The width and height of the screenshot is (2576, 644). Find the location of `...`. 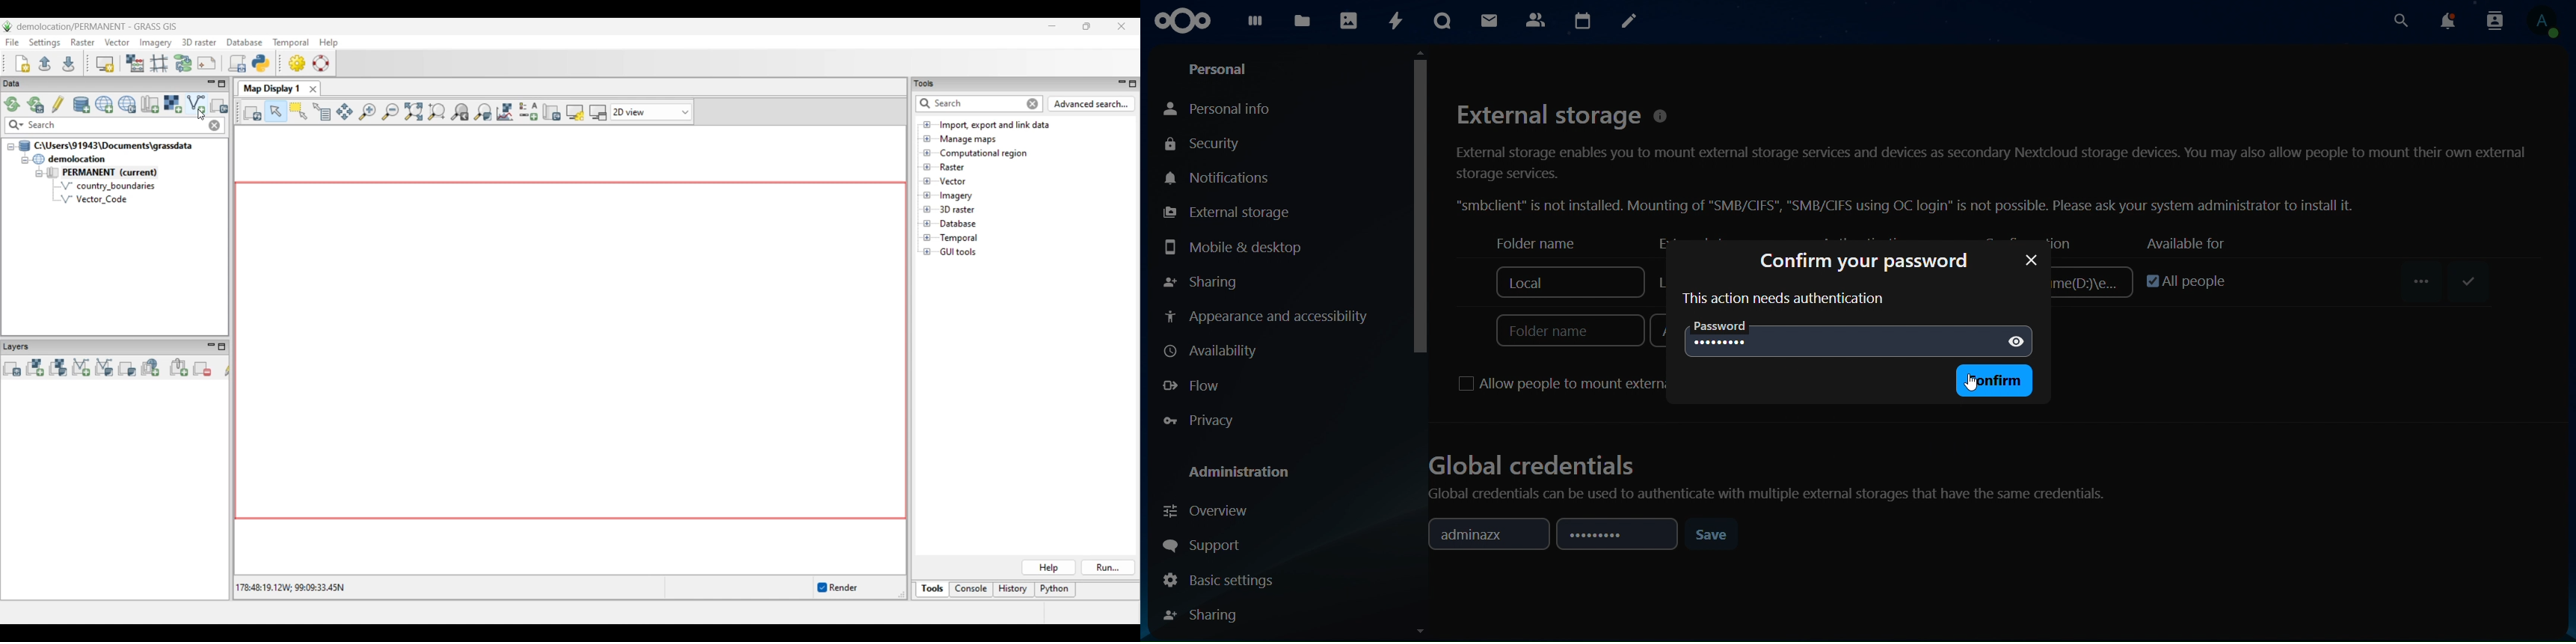

... is located at coordinates (2424, 281).